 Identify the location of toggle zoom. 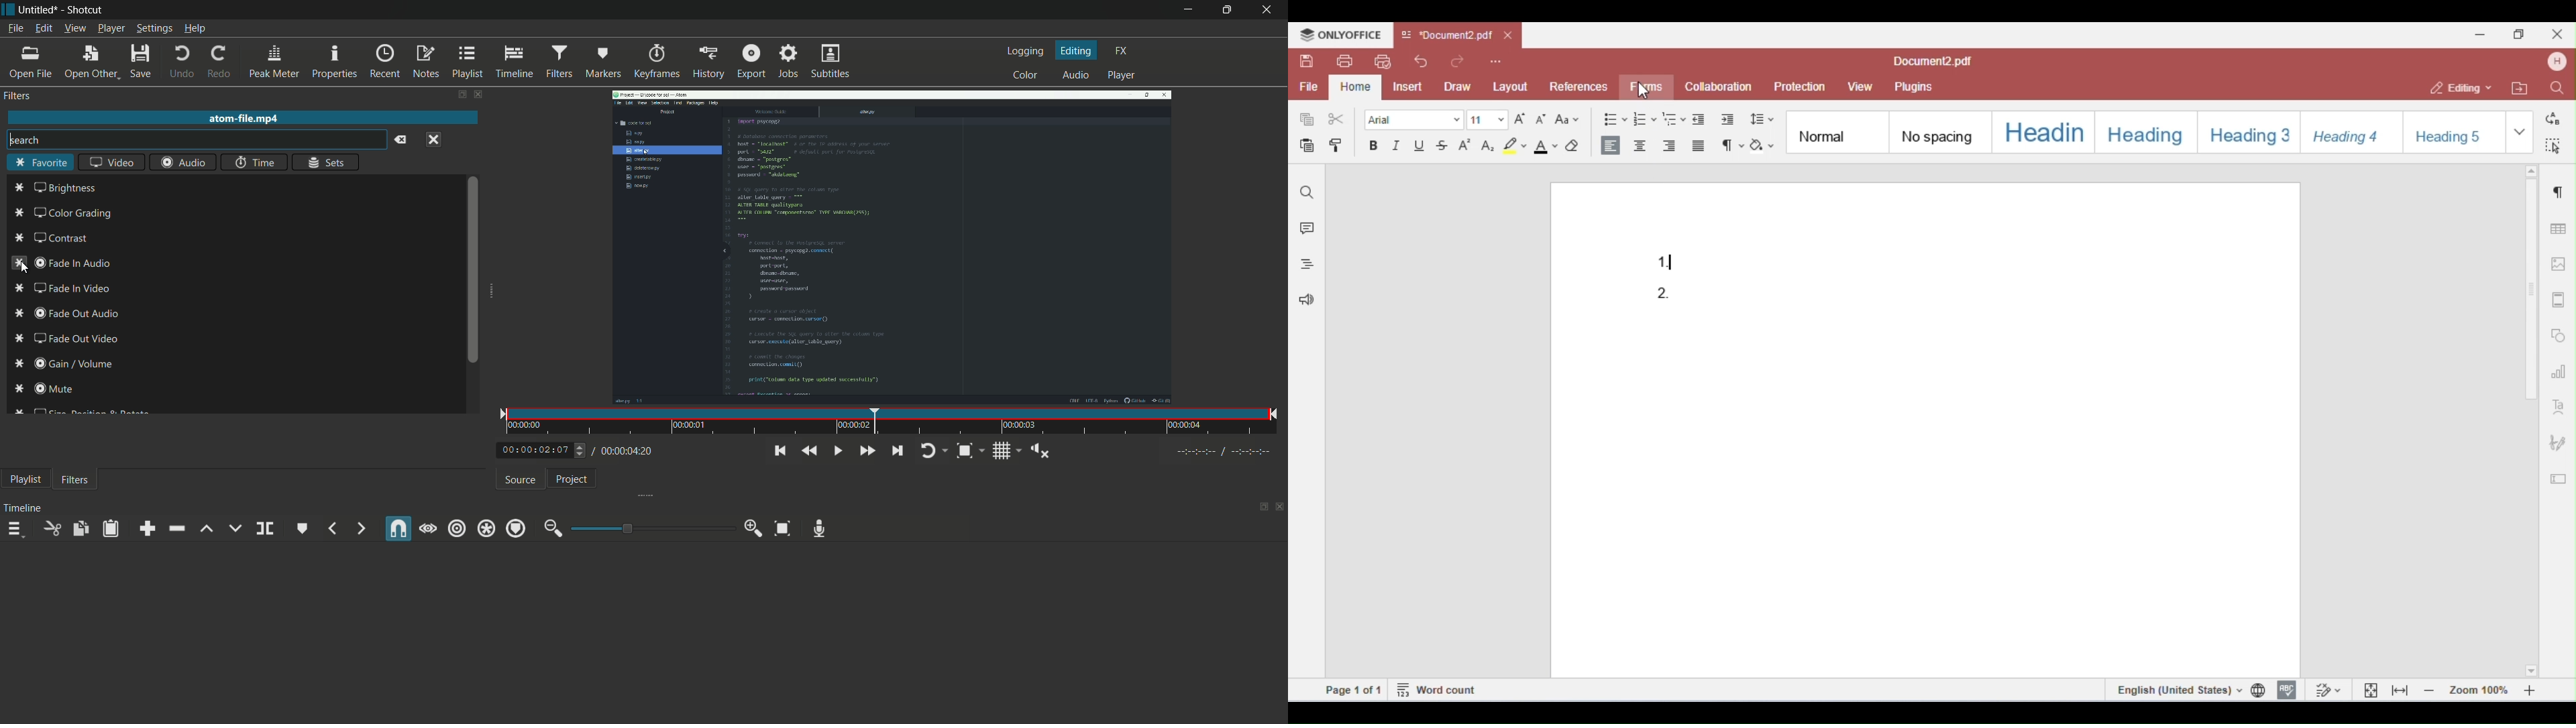
(971, 451).